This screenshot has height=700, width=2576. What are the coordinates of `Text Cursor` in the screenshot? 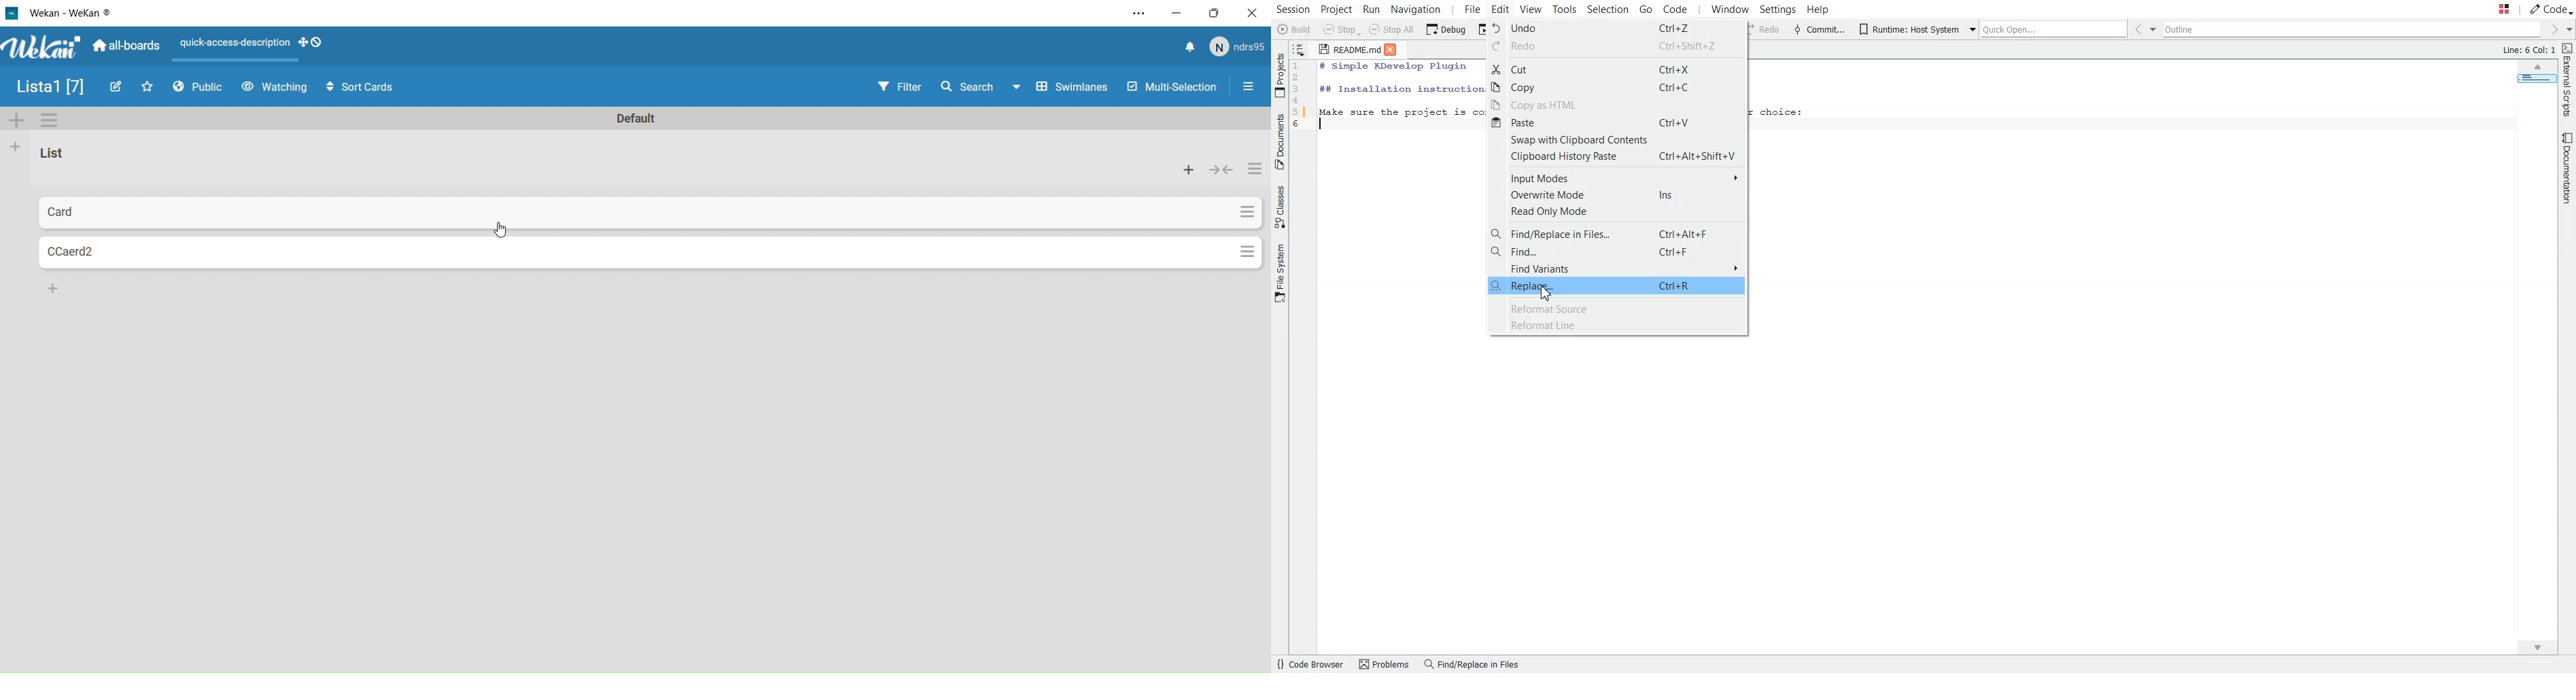 It's located at (1324, 125).